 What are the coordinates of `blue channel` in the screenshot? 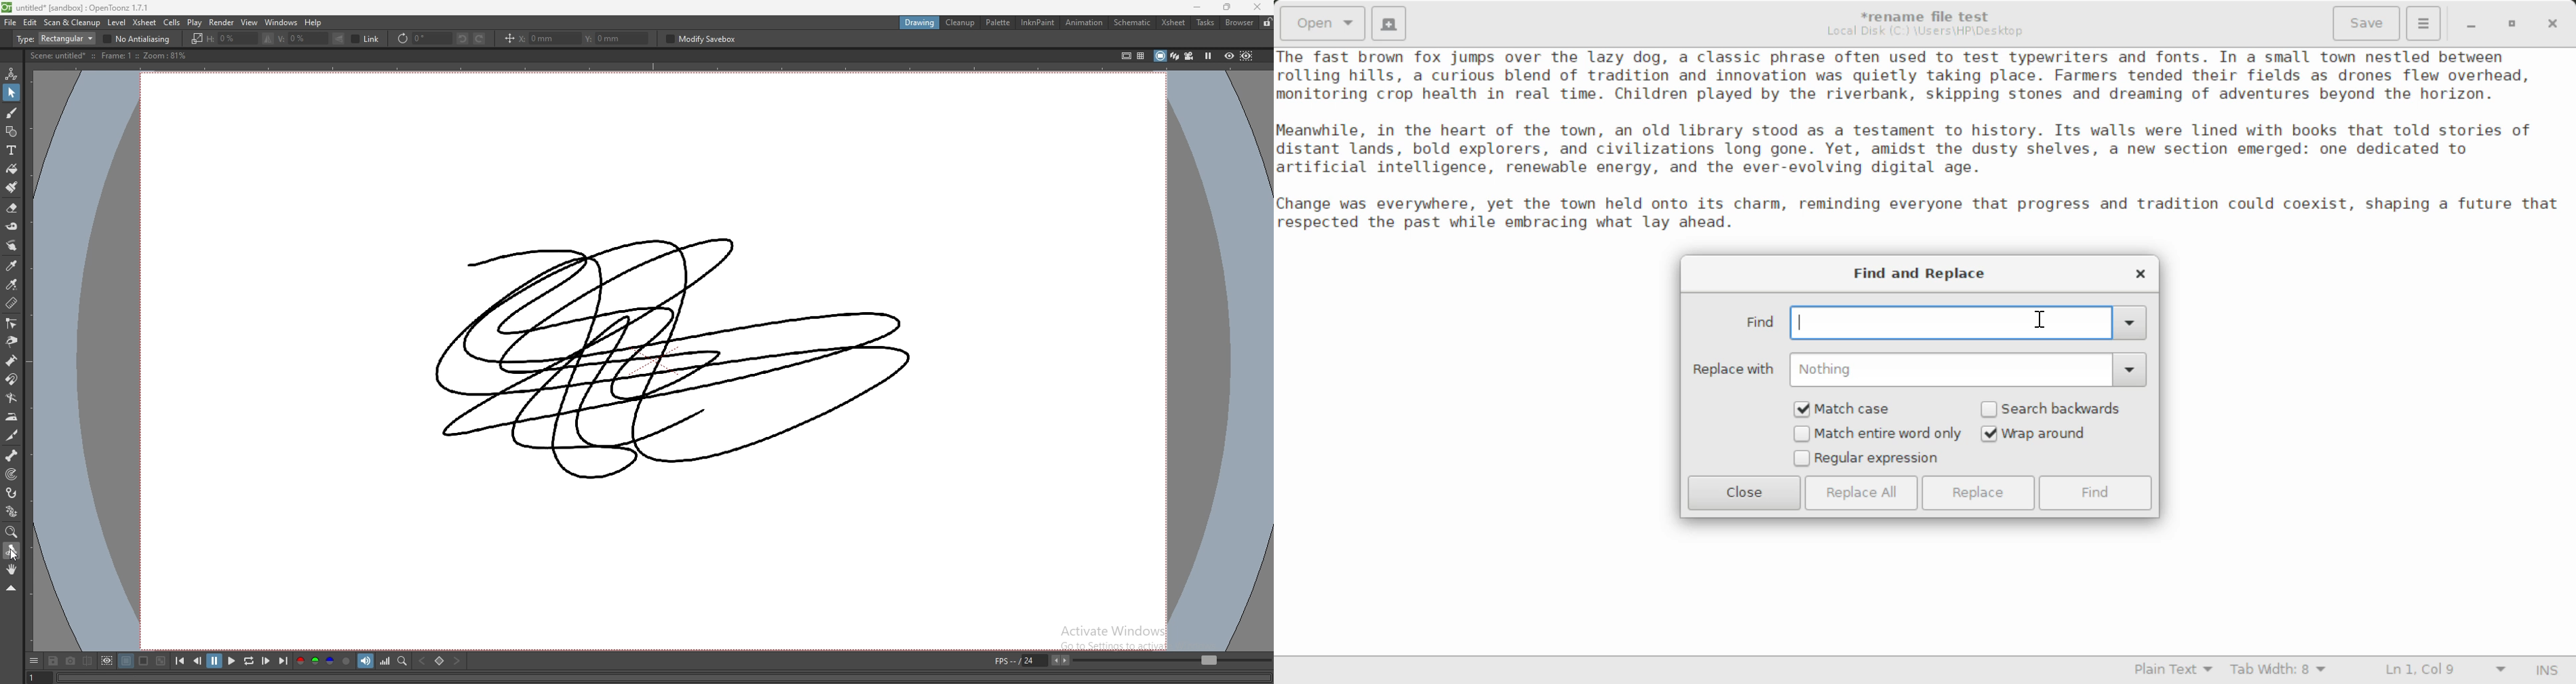 It's located at (329, 661).